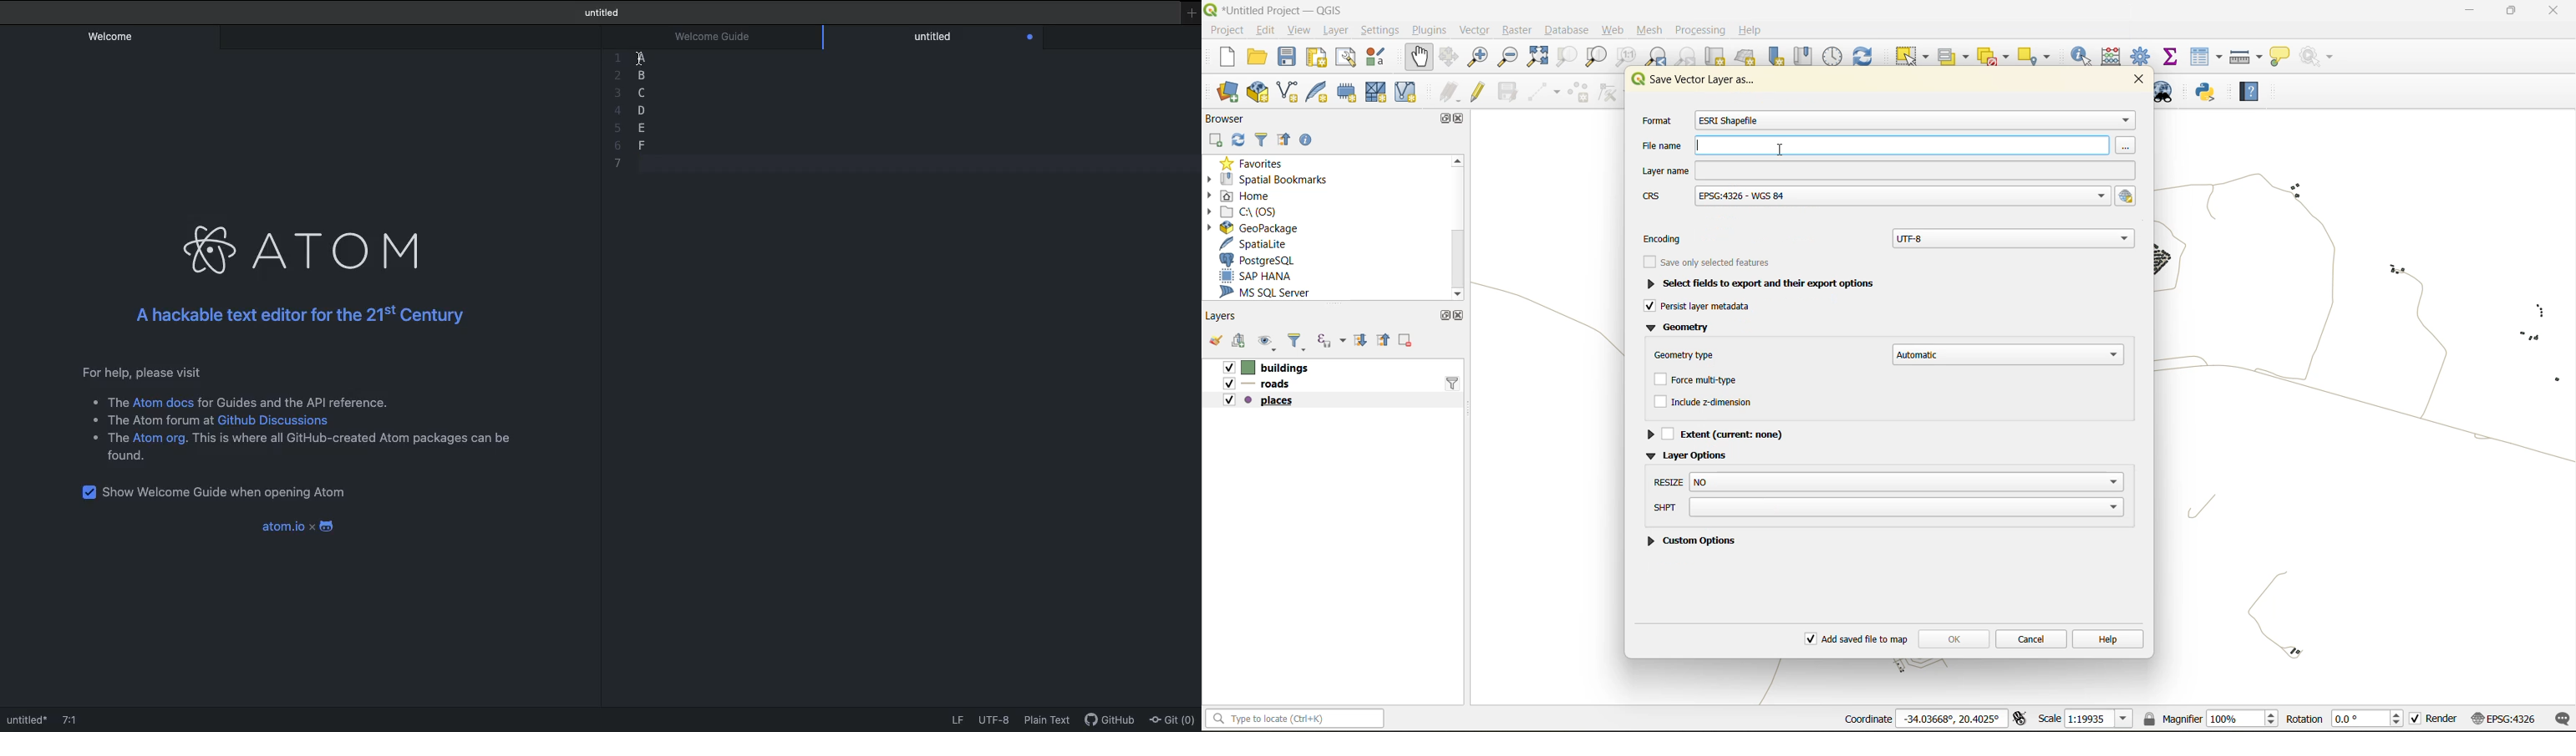  Describe the element at coordinates (1381, 59) in the screenshot. I see `style manager` at that location.